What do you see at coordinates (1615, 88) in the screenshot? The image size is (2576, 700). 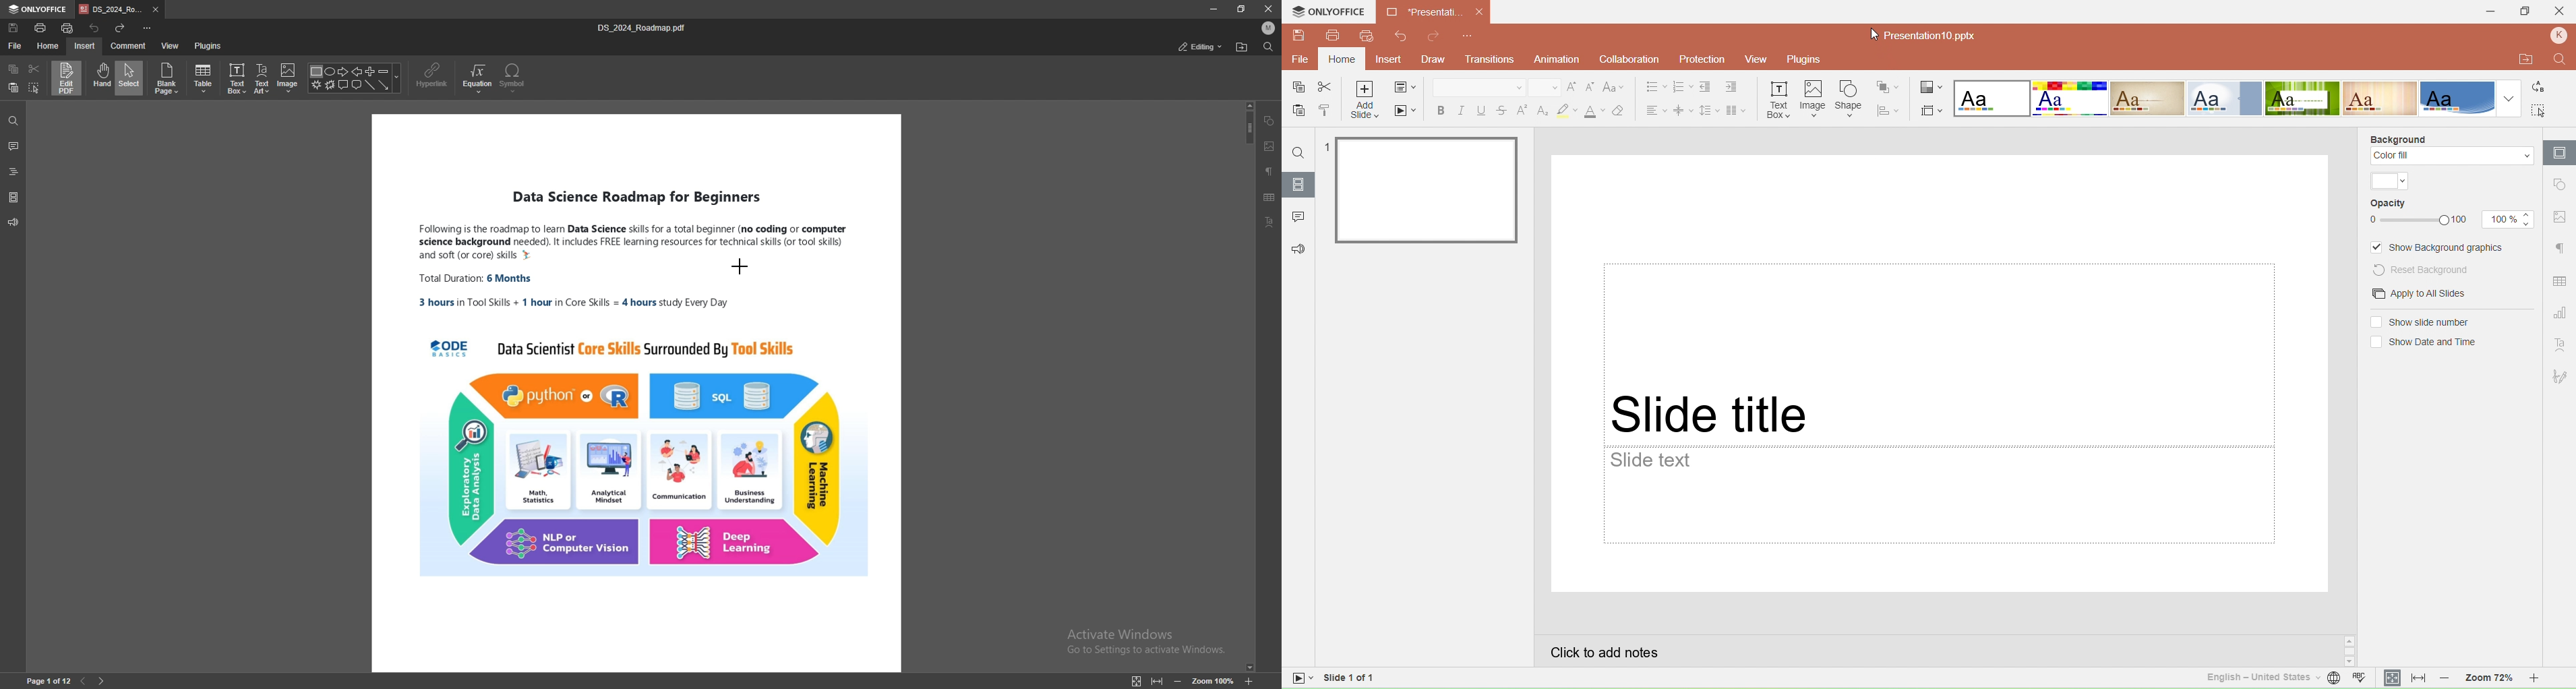 I see `Change case` at bounding box center [1615, 88].